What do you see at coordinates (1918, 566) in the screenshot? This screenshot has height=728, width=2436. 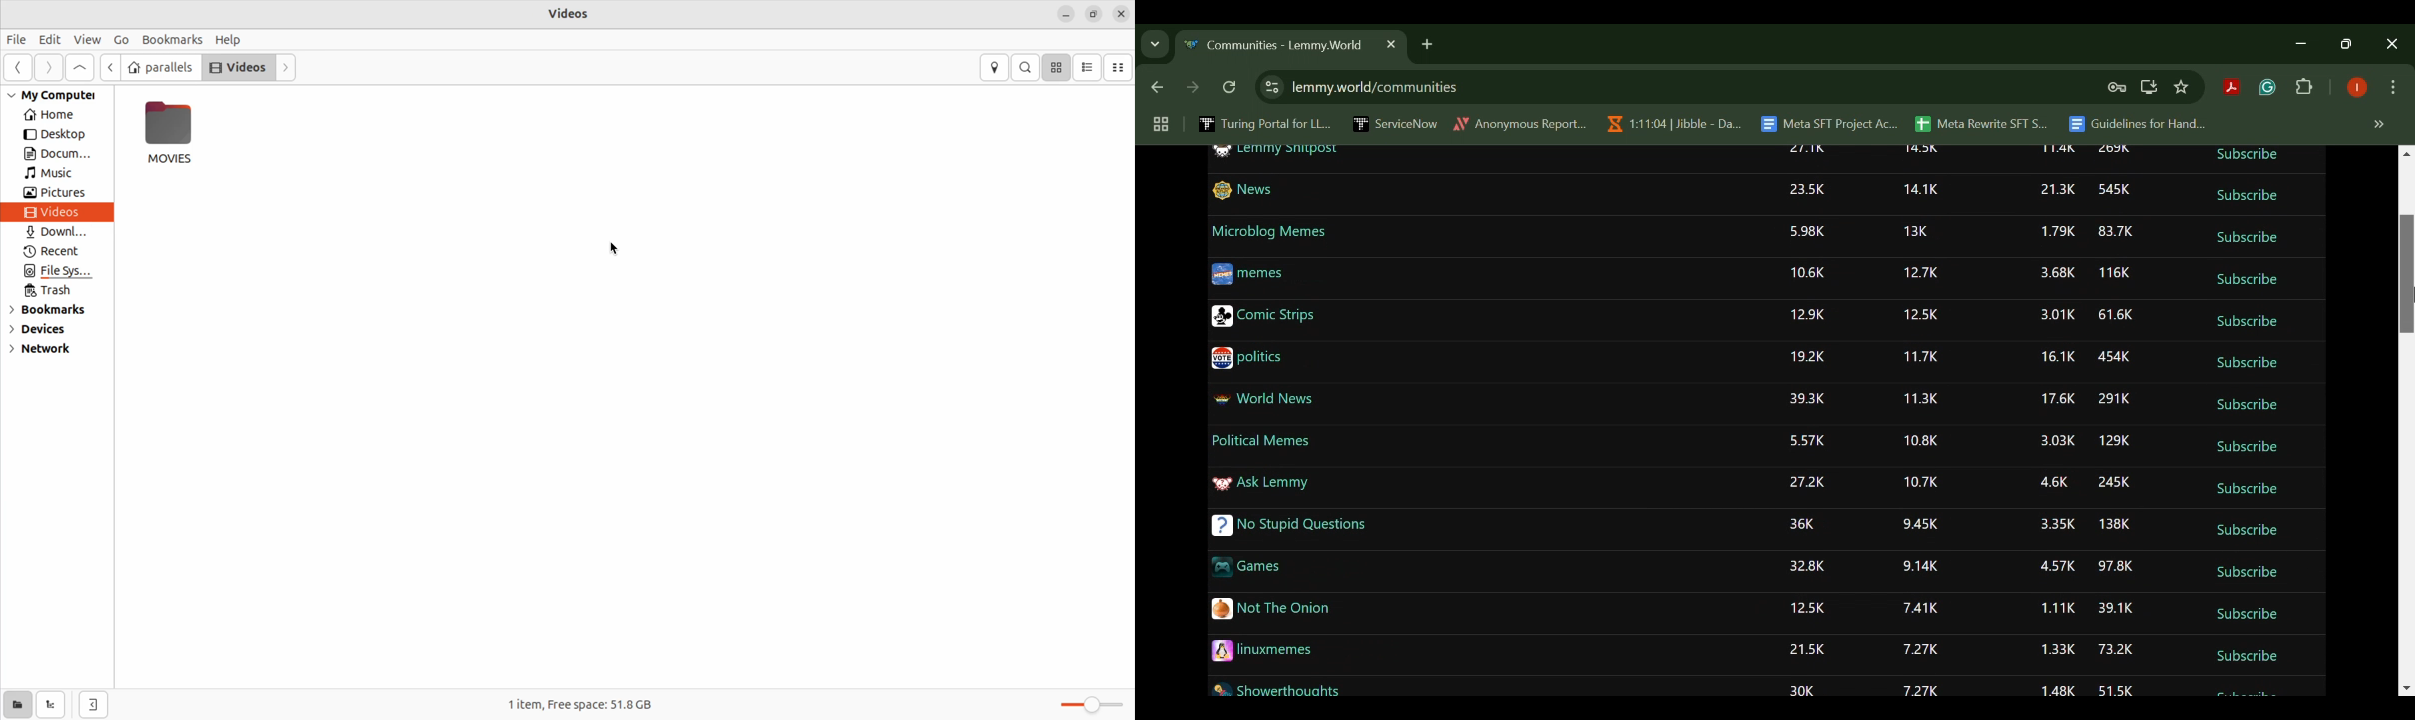 I see `9.14K` at bounding box center [1918, 566].